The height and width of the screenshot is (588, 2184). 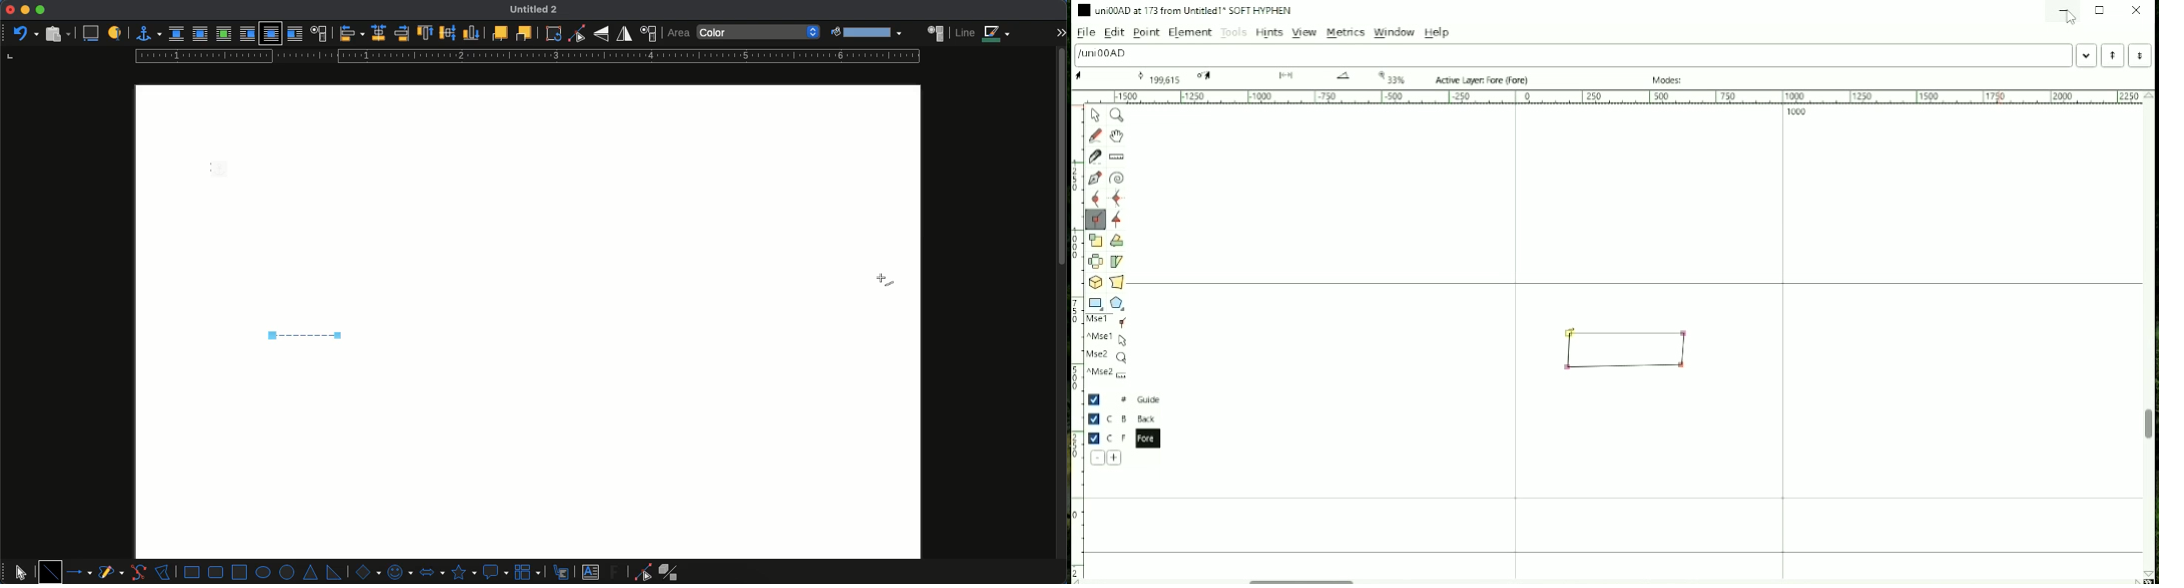 I want to click on Edit, so click(x=1116, y=33).